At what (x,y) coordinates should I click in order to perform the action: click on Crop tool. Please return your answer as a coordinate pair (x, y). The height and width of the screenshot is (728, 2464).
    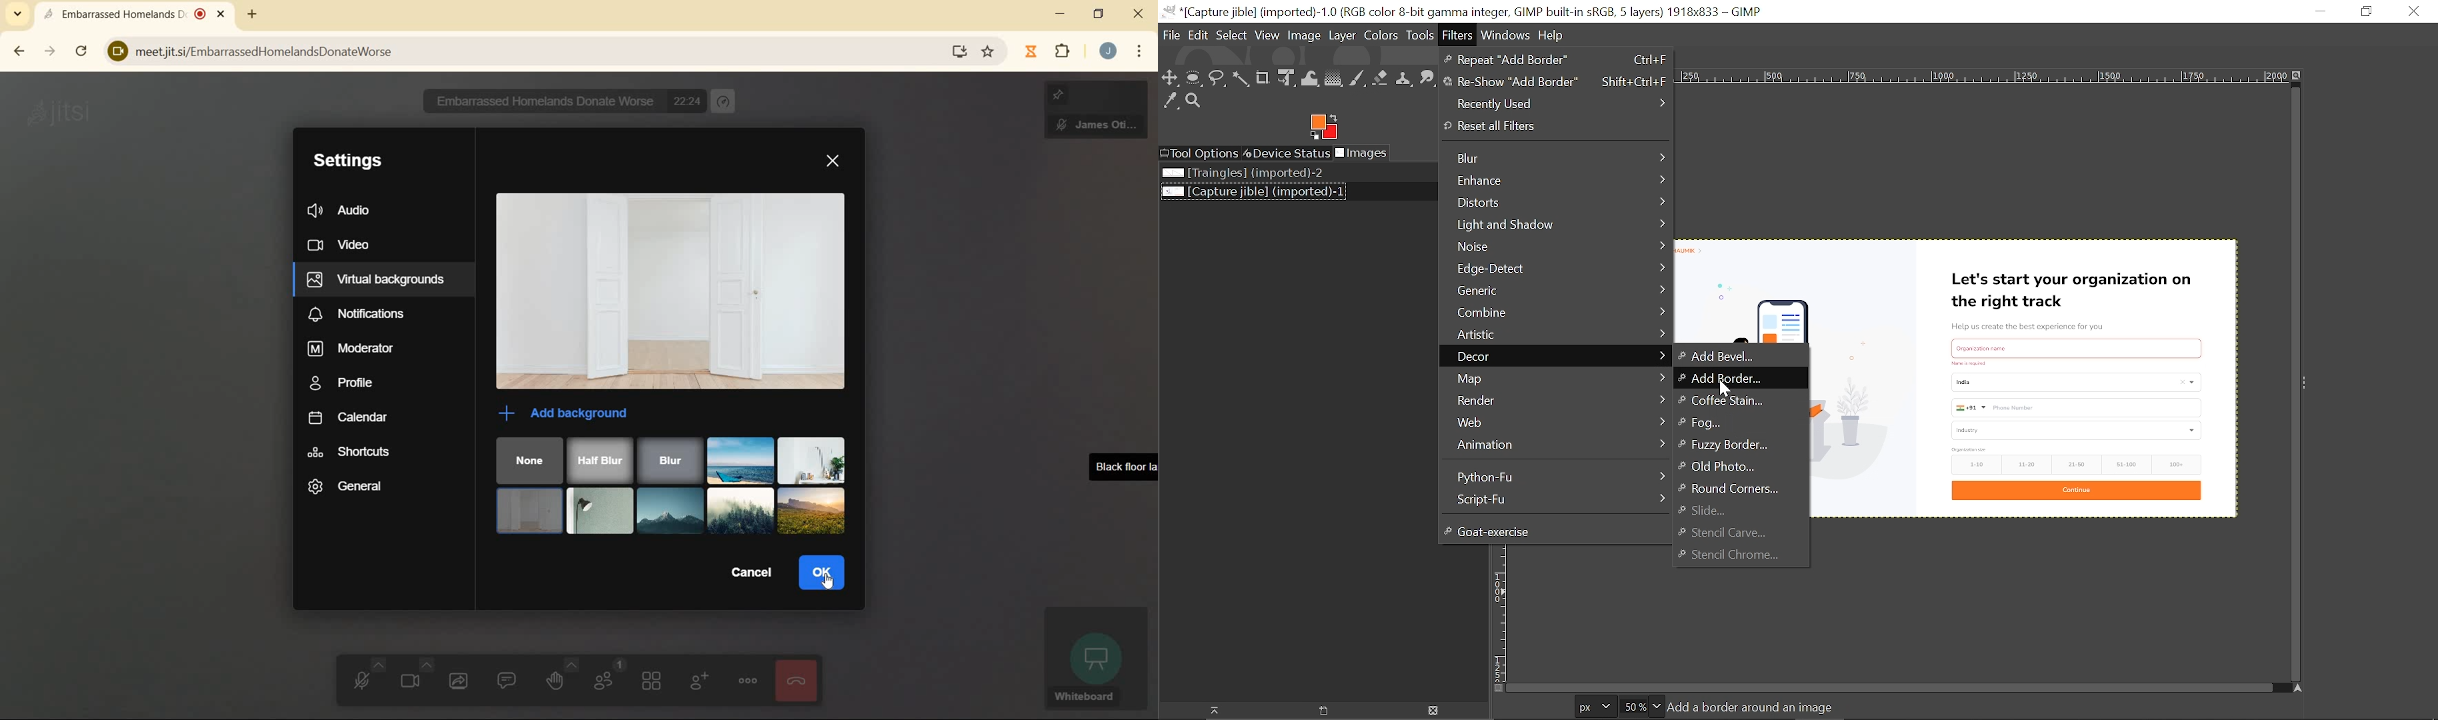
    Looking at the image, I should click on (1263, 78).